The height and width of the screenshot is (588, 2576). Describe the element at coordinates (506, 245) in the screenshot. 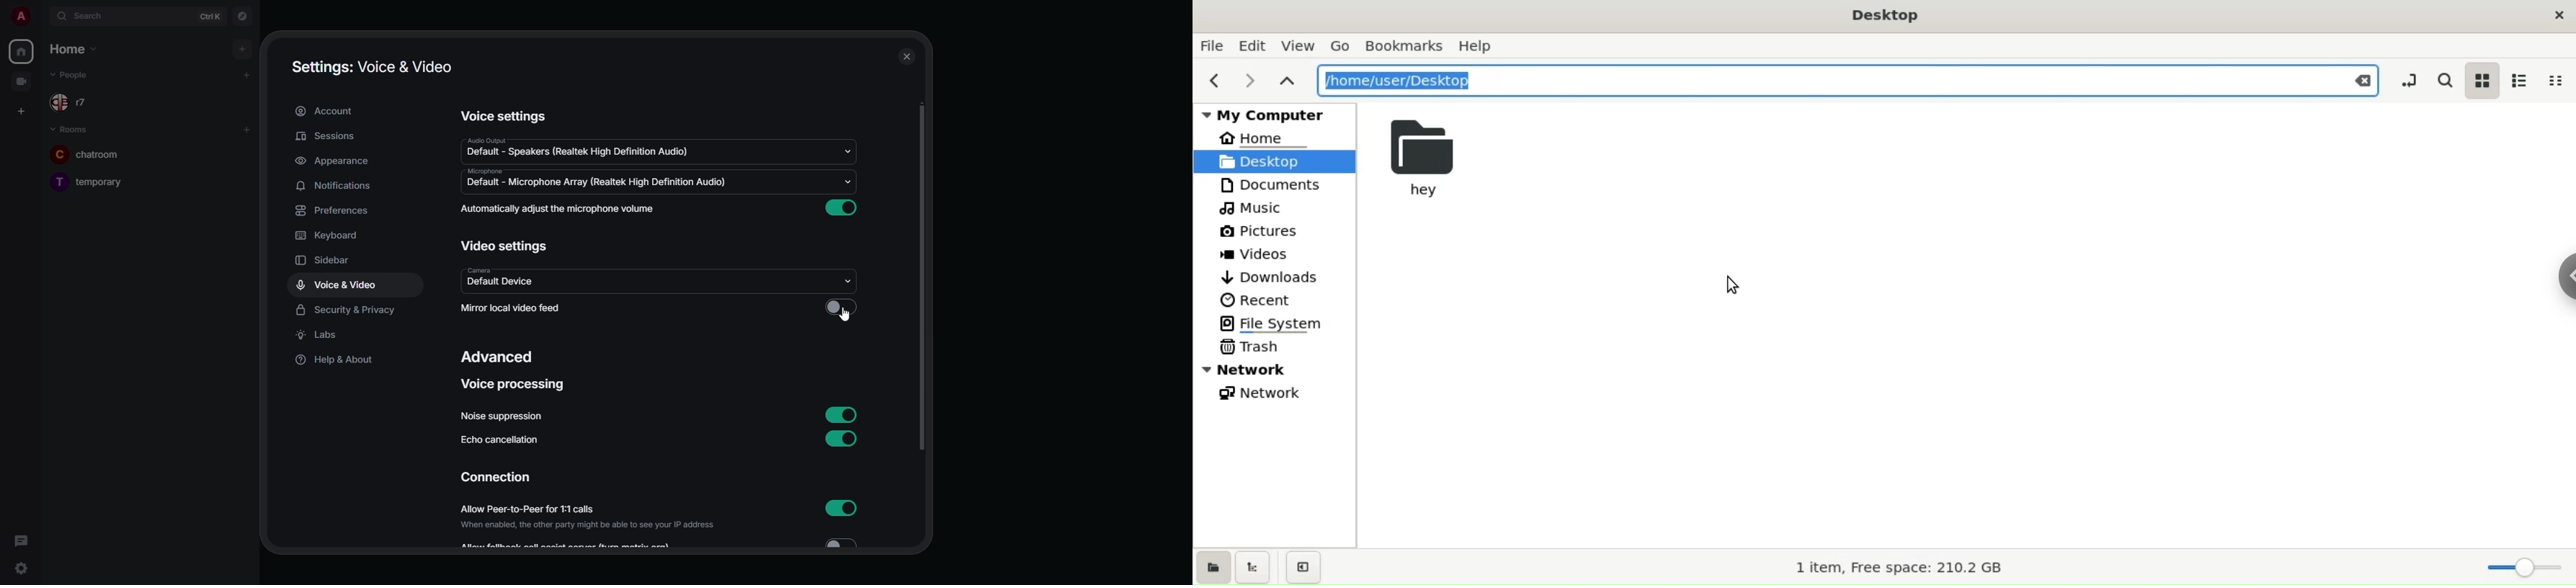

I see `video settings` at that location.